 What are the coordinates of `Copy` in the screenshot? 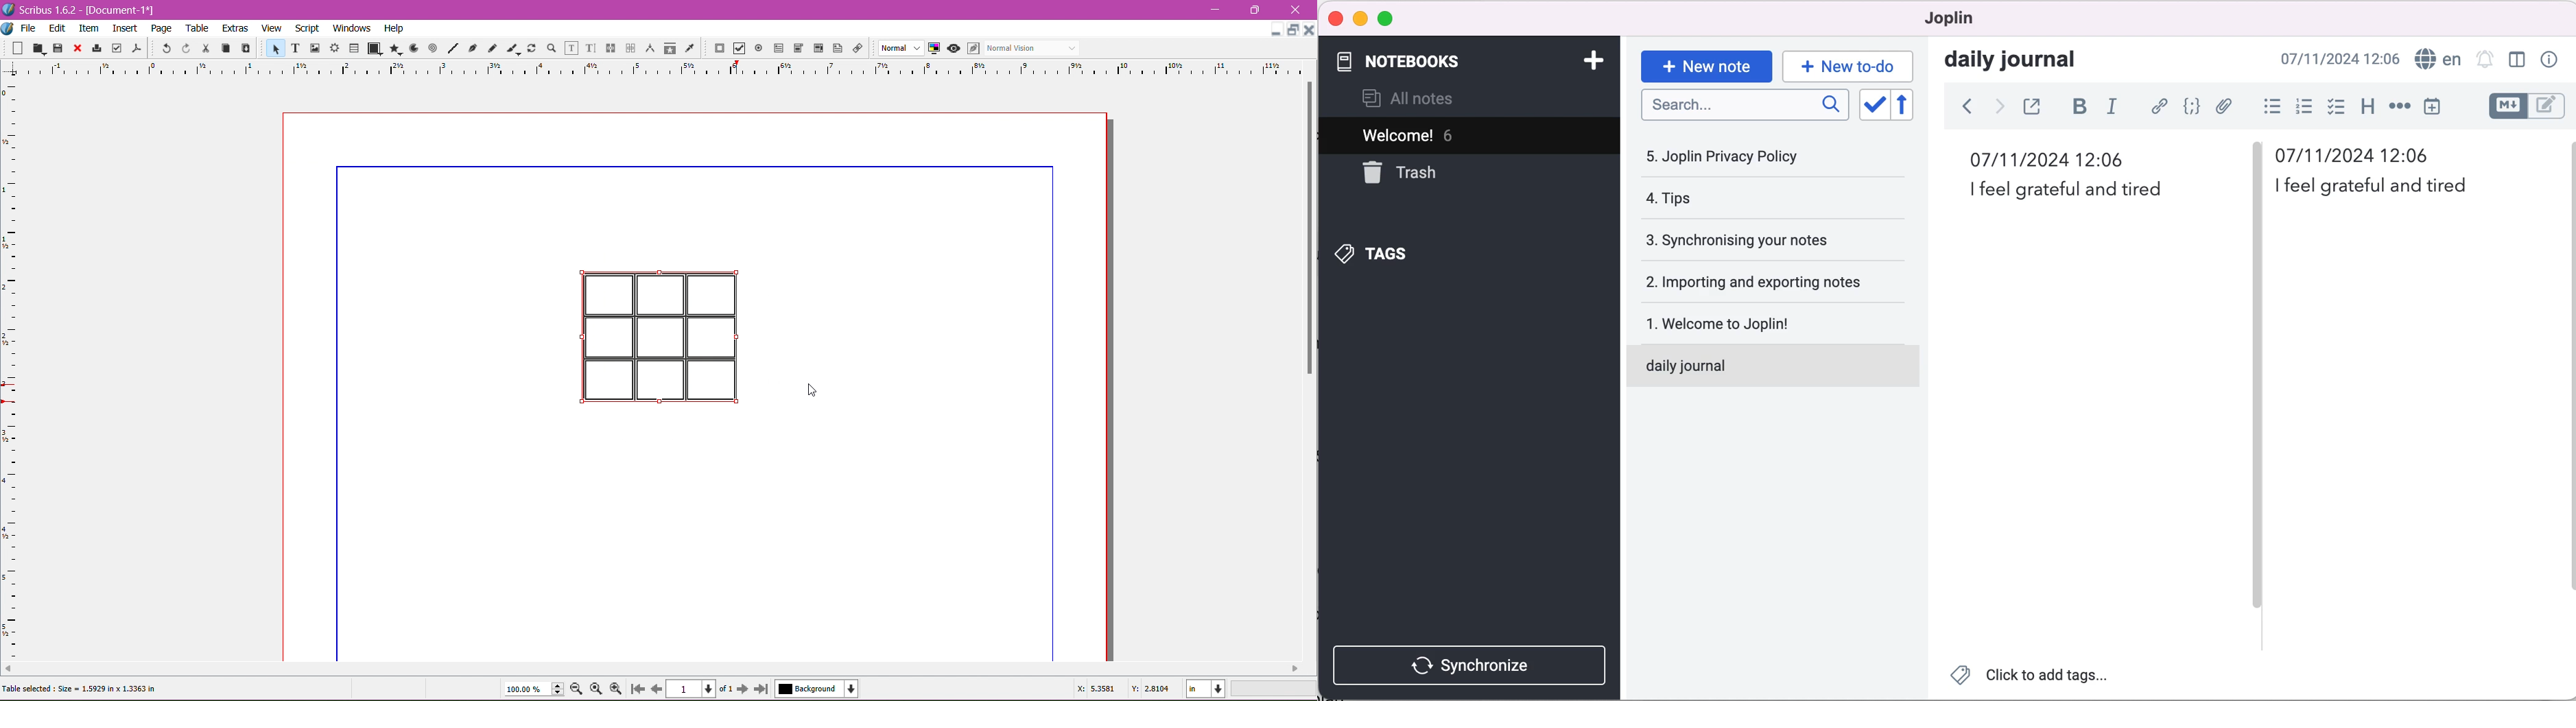 It's located at (224, 47).